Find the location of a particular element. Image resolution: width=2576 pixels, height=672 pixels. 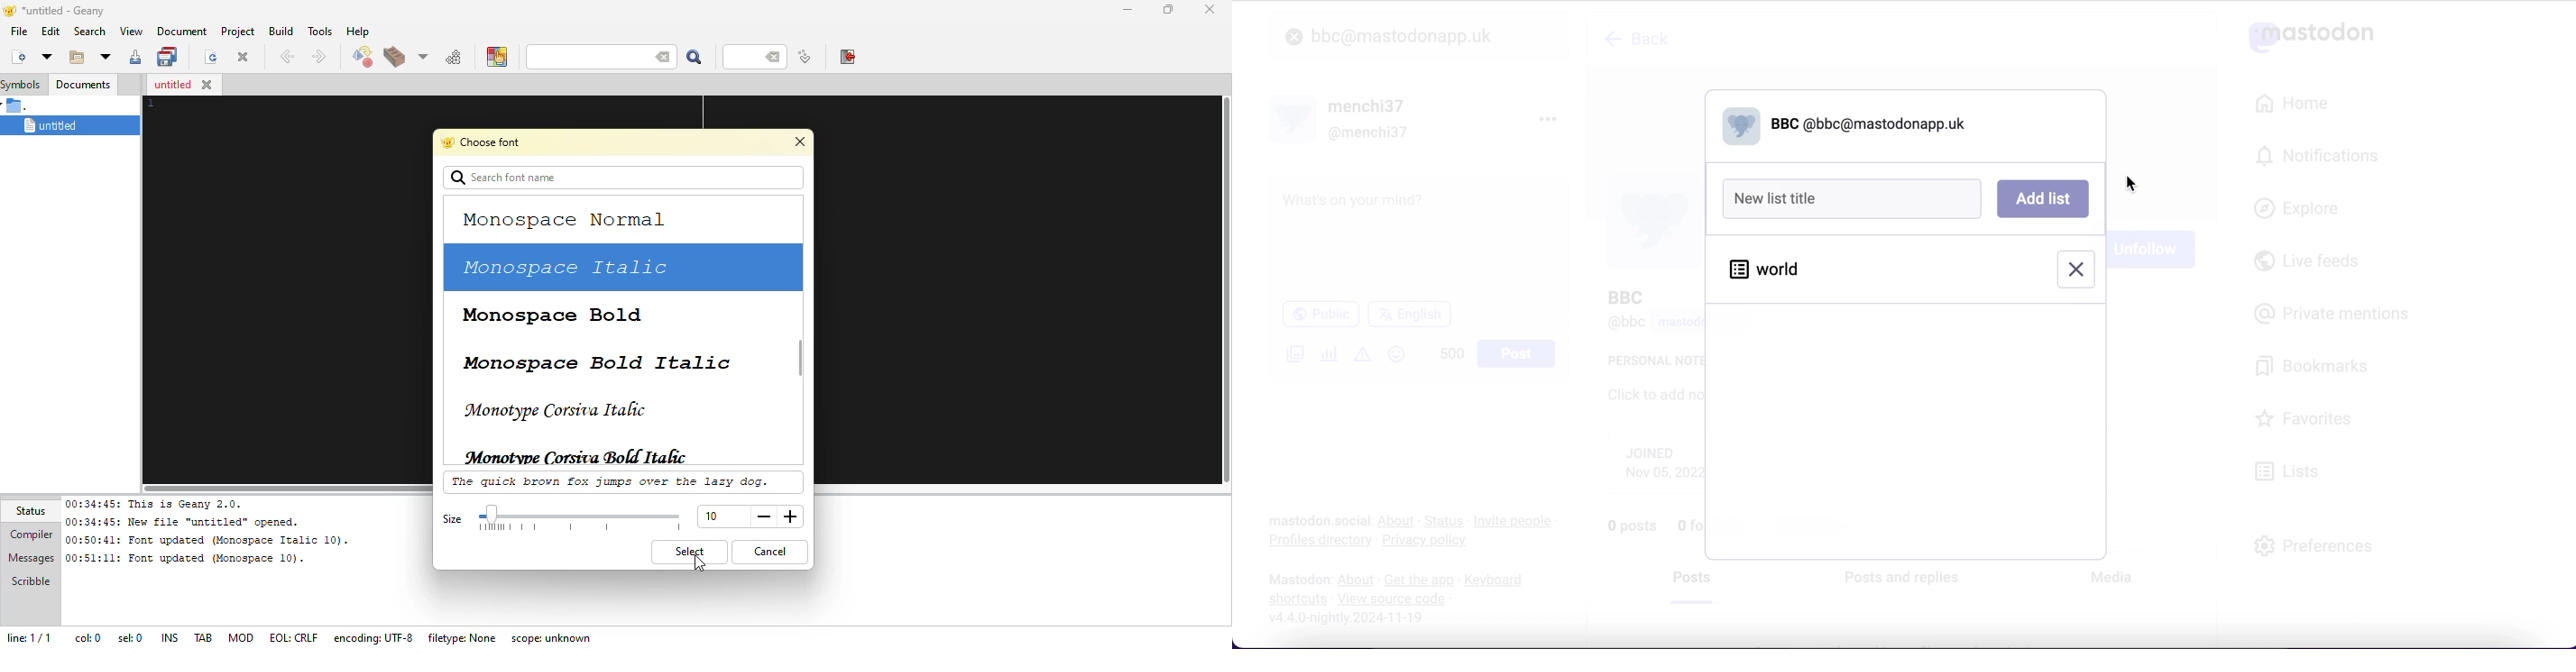

about is located at coordinates (1398, 521).